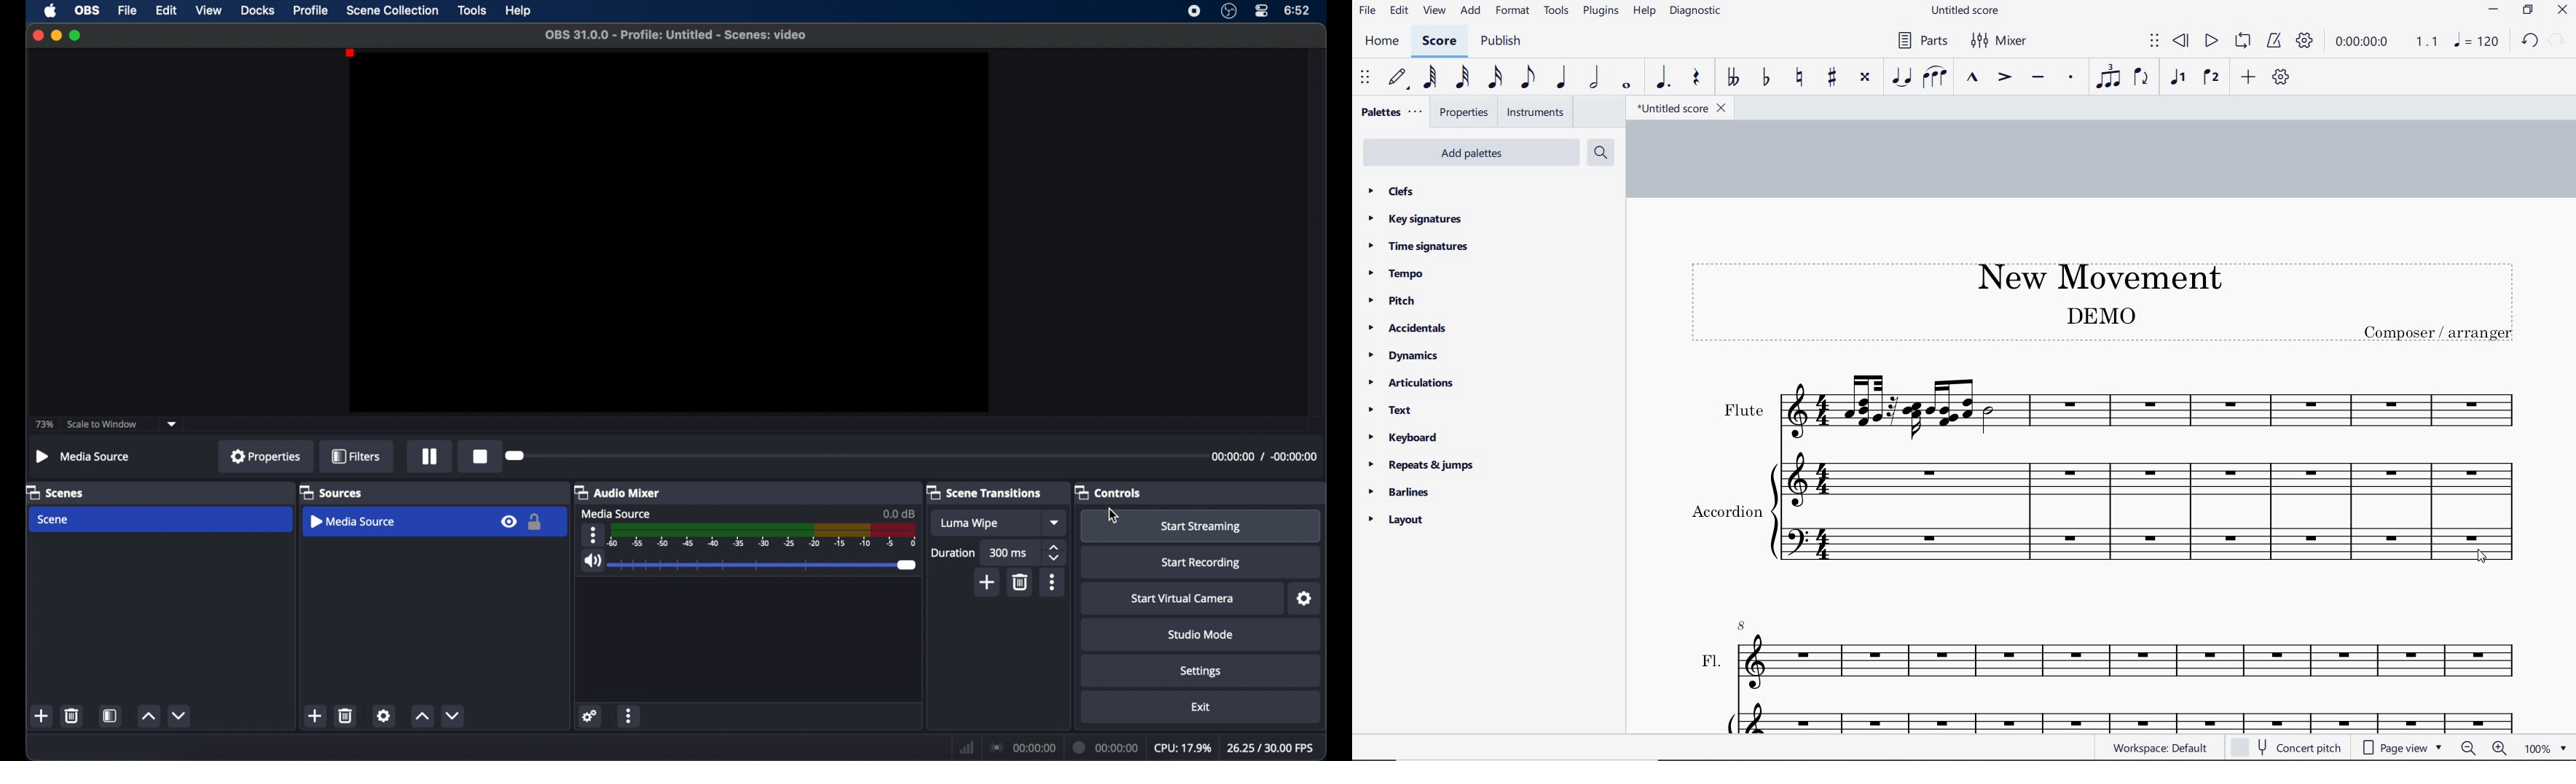 Image resolution: width=2576 pixels, height=784 pixels. I want to click on 32nd note, so click(1461, 78).